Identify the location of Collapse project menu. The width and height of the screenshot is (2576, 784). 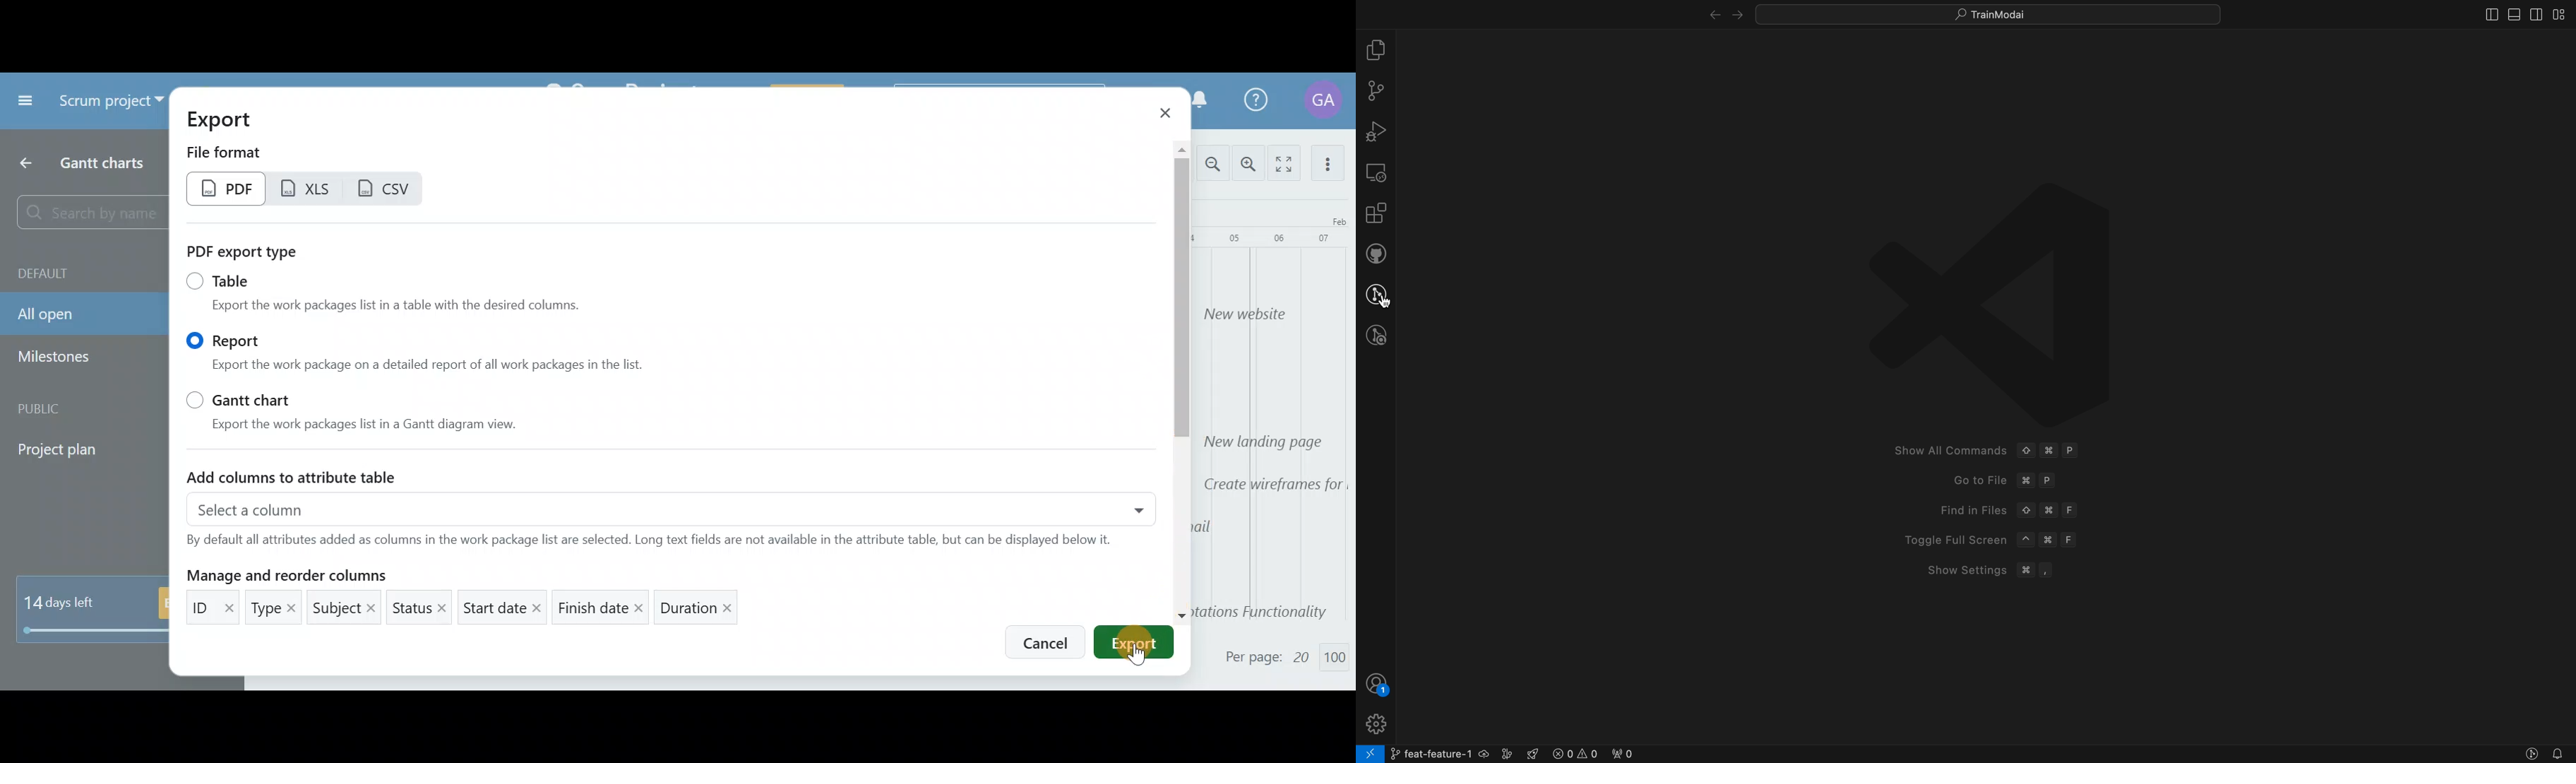
(25, 103).